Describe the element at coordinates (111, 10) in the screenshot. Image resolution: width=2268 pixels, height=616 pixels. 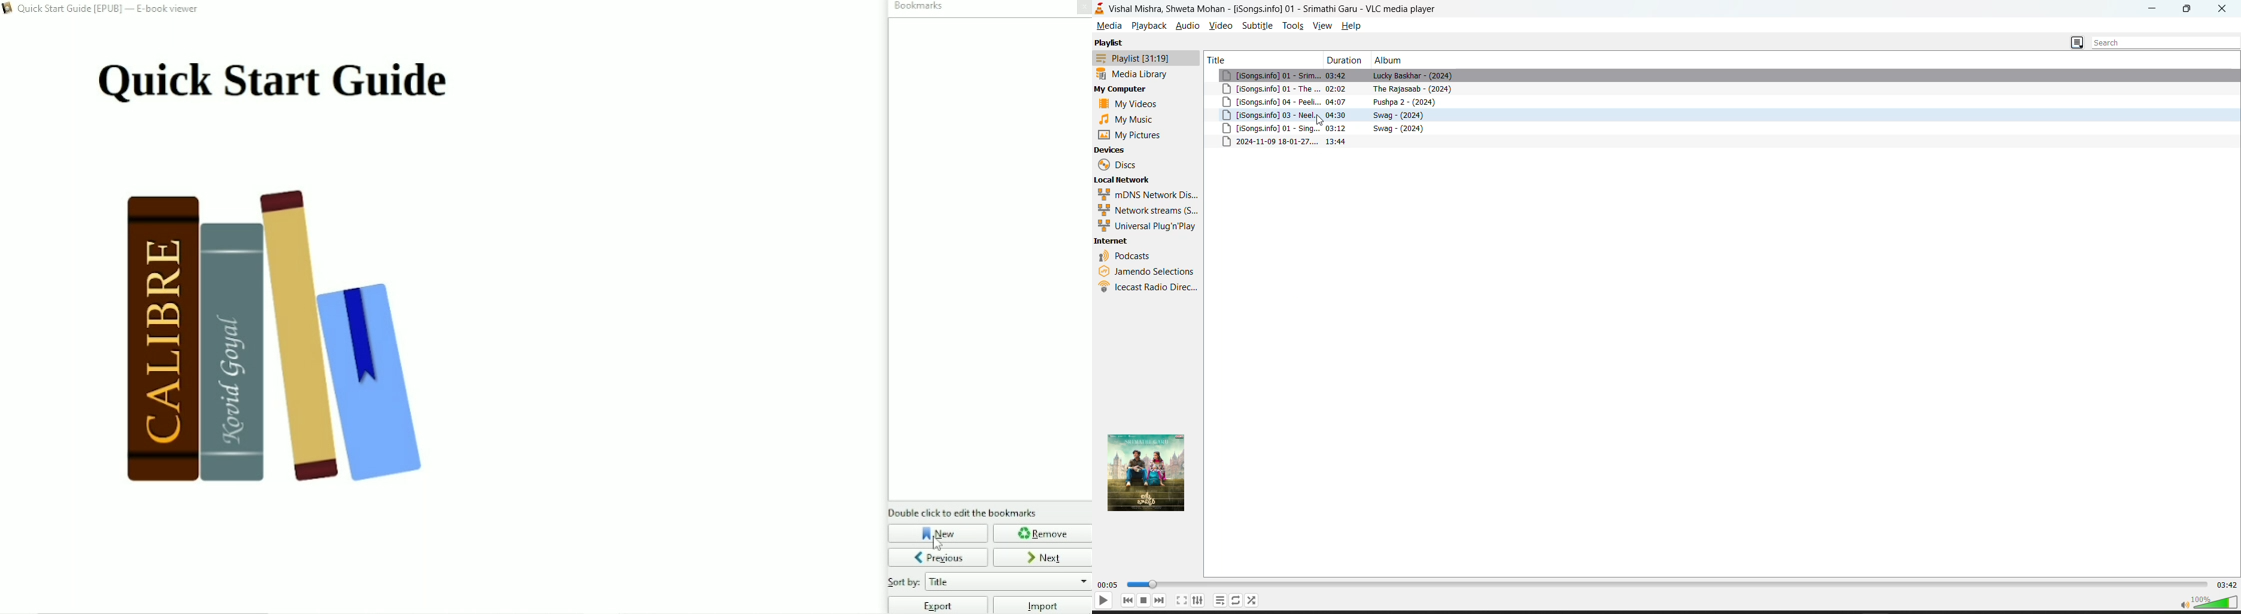
I see `Book name` at that location.